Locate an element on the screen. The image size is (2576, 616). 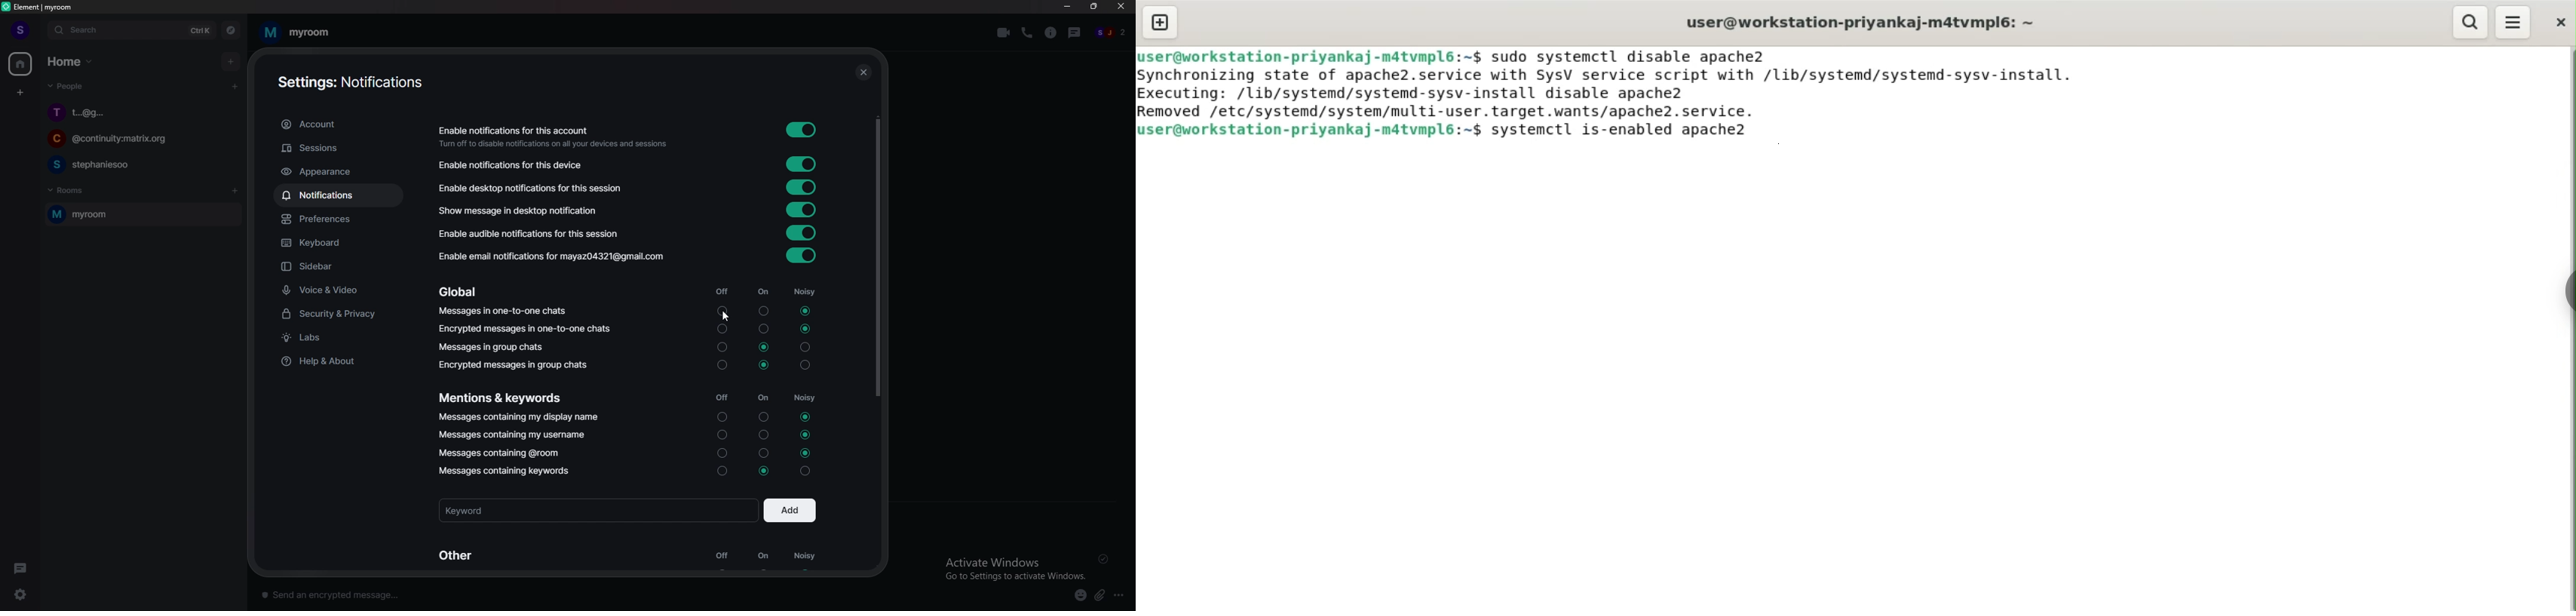
security and privacy is located at coordinates (343, 314).